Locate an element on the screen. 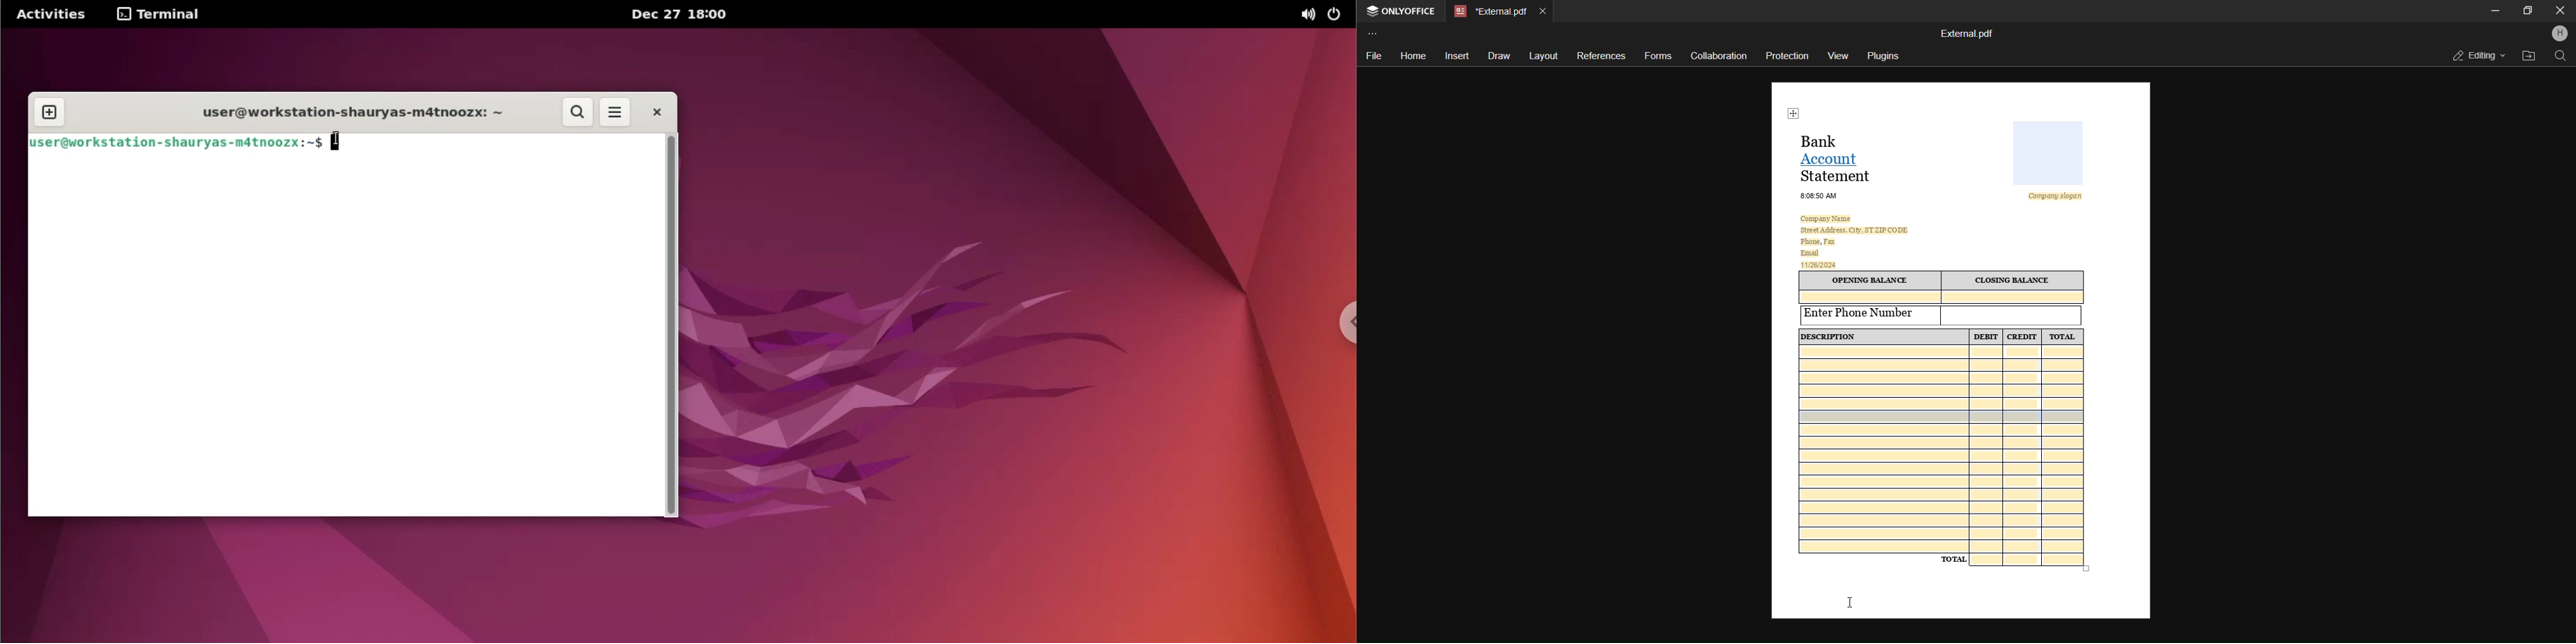 This screenshot has height=644, width=2576. image is located at coordinates (2048, 152).